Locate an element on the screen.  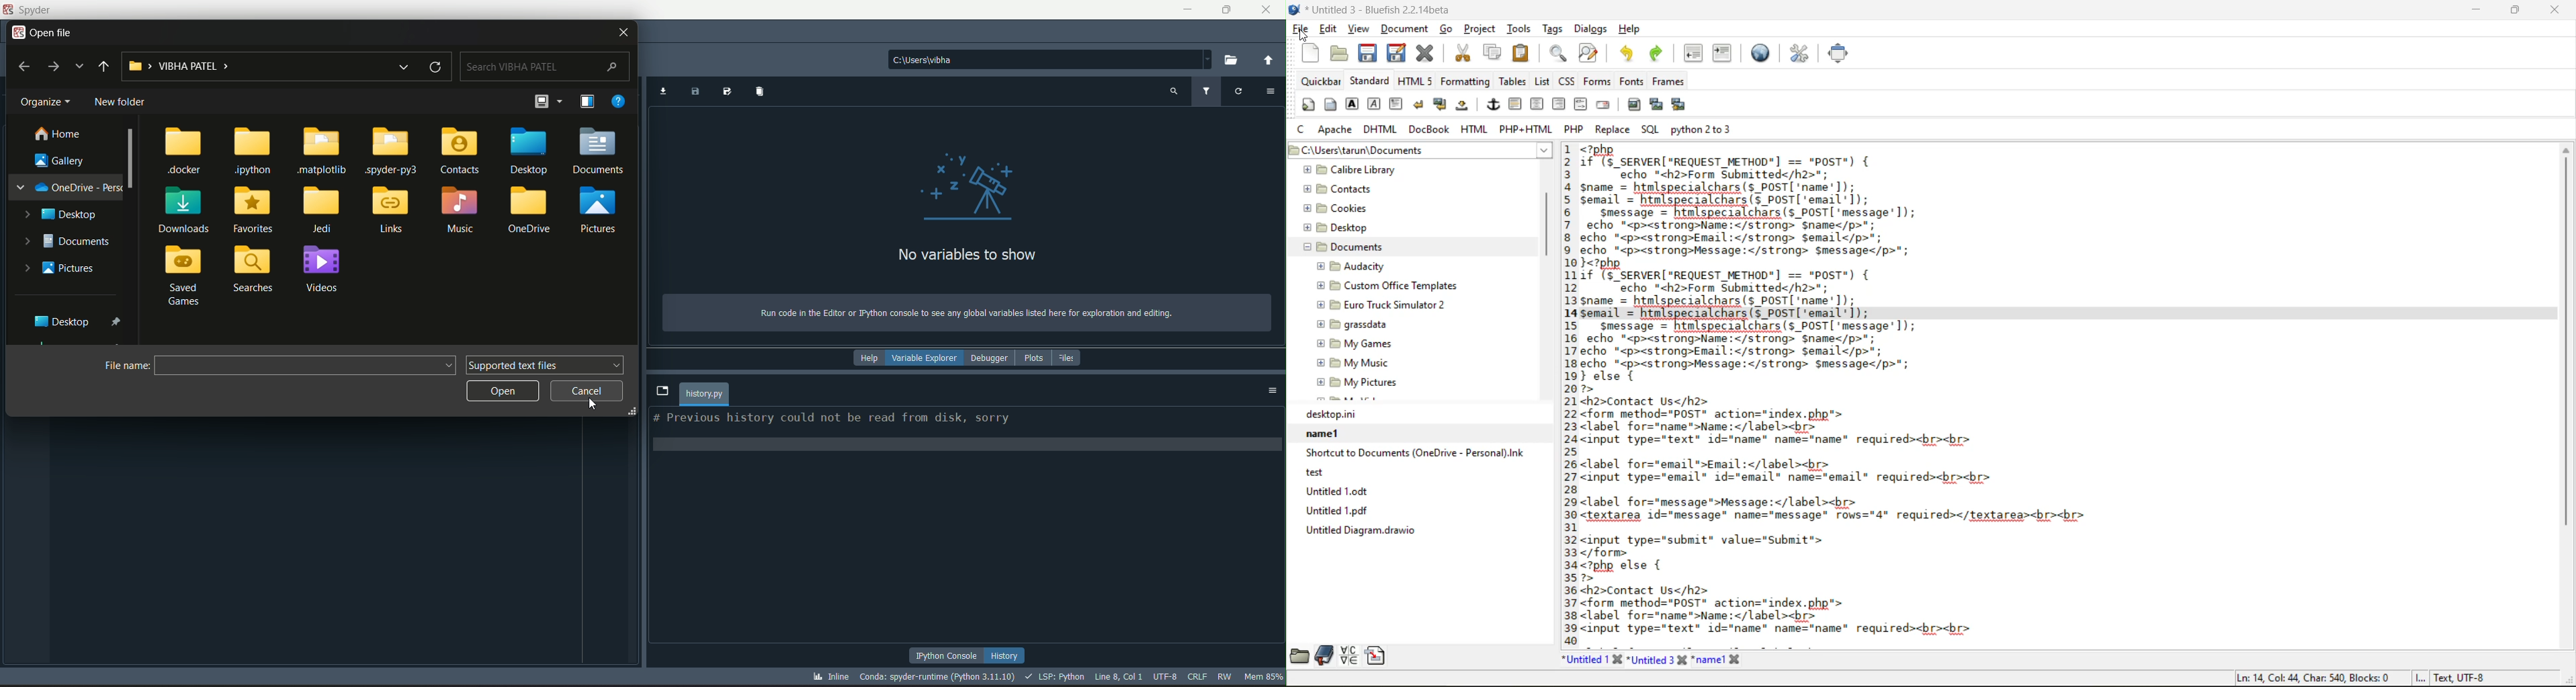
minimize/maximize is located at coordinates (1224, 10).